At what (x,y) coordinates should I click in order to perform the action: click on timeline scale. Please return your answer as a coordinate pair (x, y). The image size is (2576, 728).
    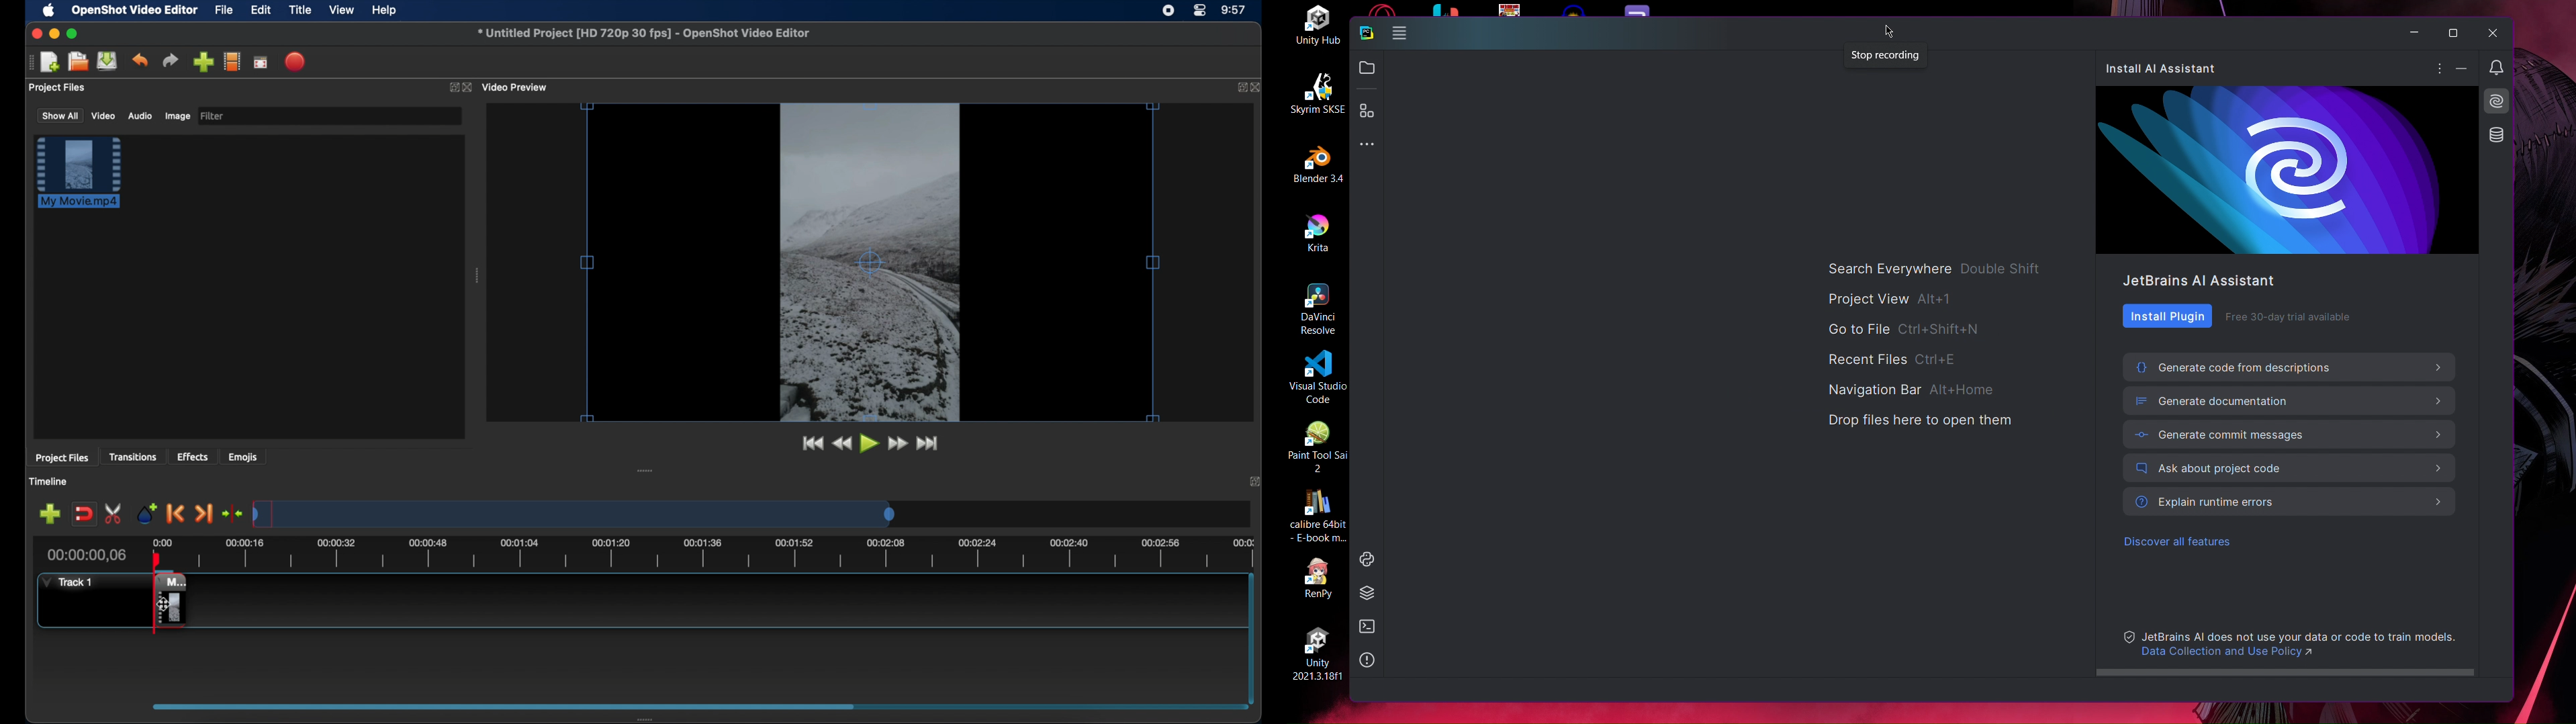
    Looking at the image, I should click on (574, 514).